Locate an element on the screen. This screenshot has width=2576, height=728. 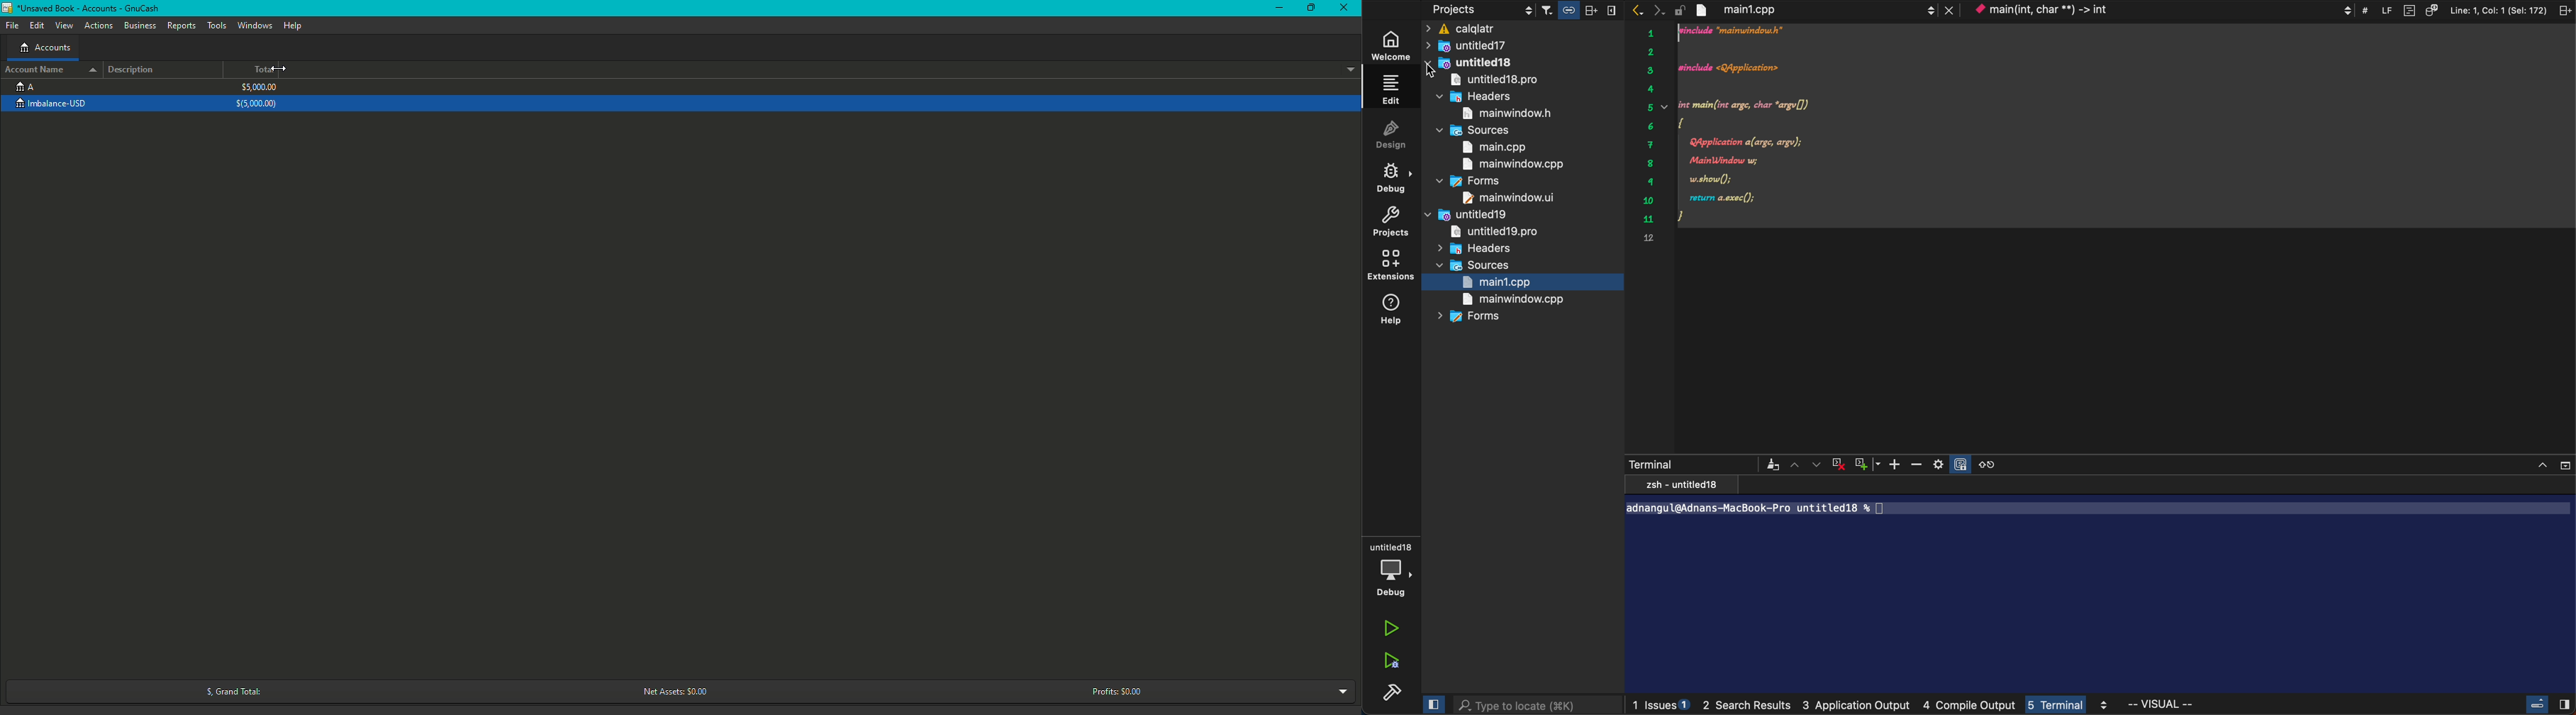
filter is located at coordinates (1576, 11).